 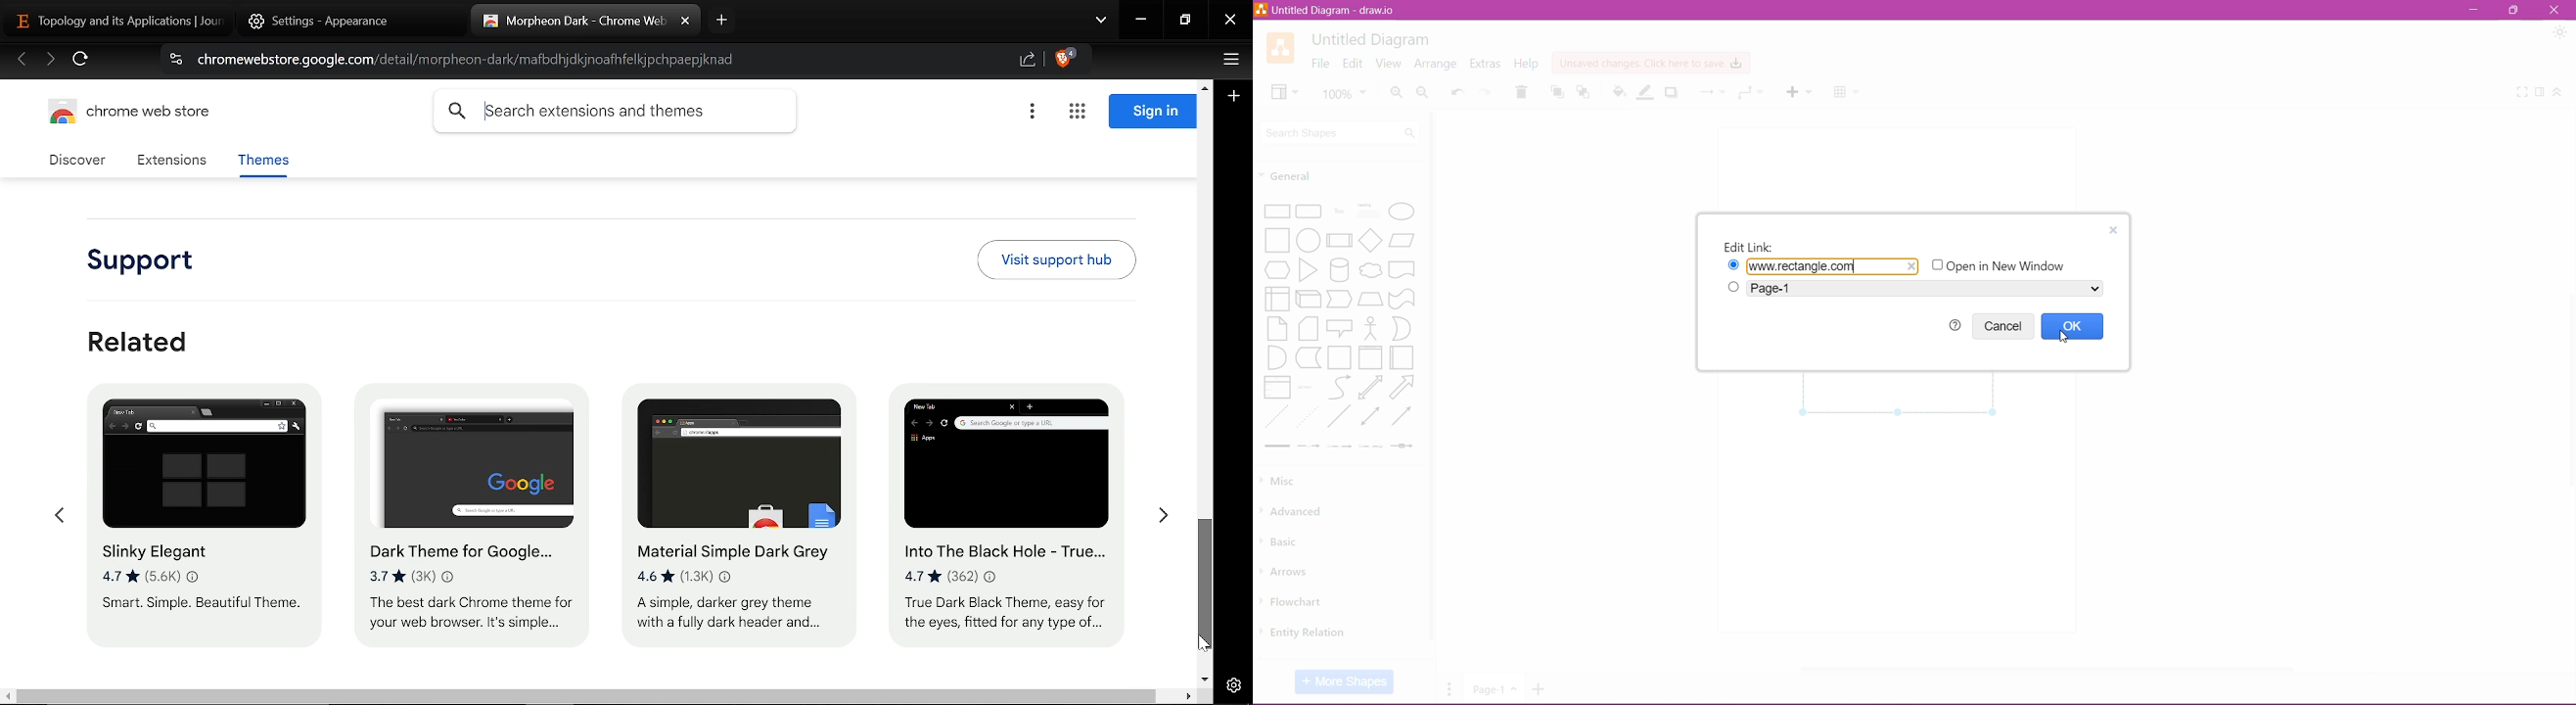 What do you see at coordinates (171, 162) in the screenshot?
I see `Extensions` at bounding box center [171, 162].